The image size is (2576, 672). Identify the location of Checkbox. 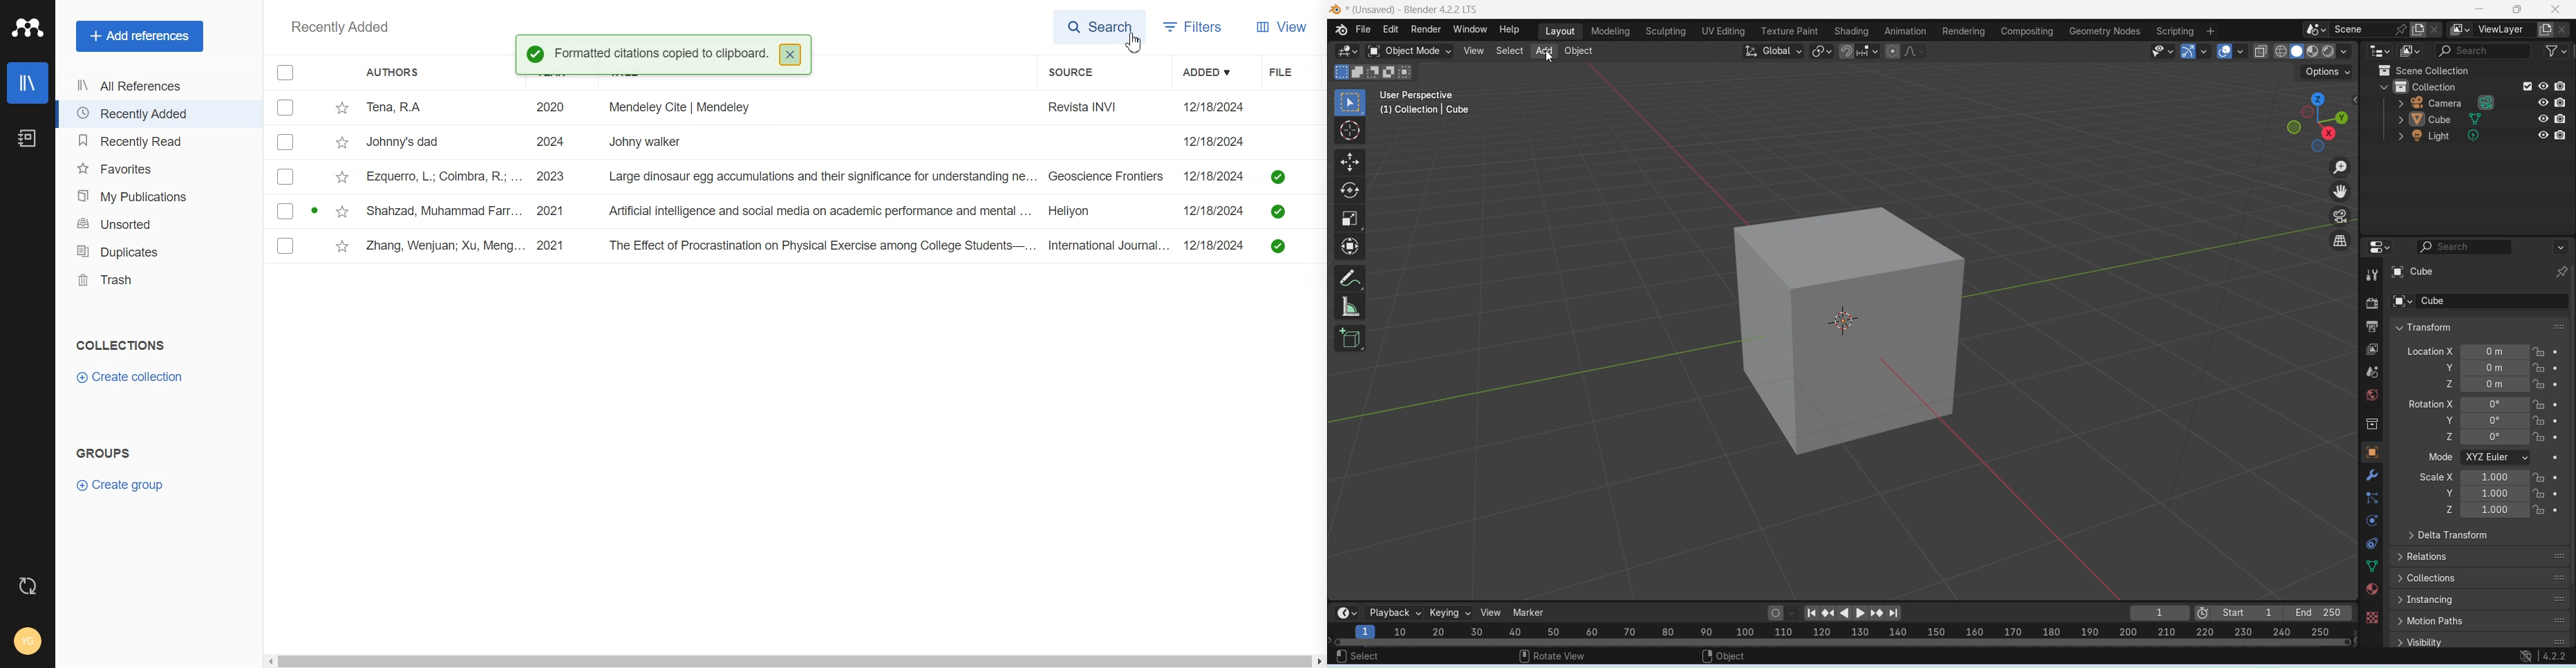
(285, 211).